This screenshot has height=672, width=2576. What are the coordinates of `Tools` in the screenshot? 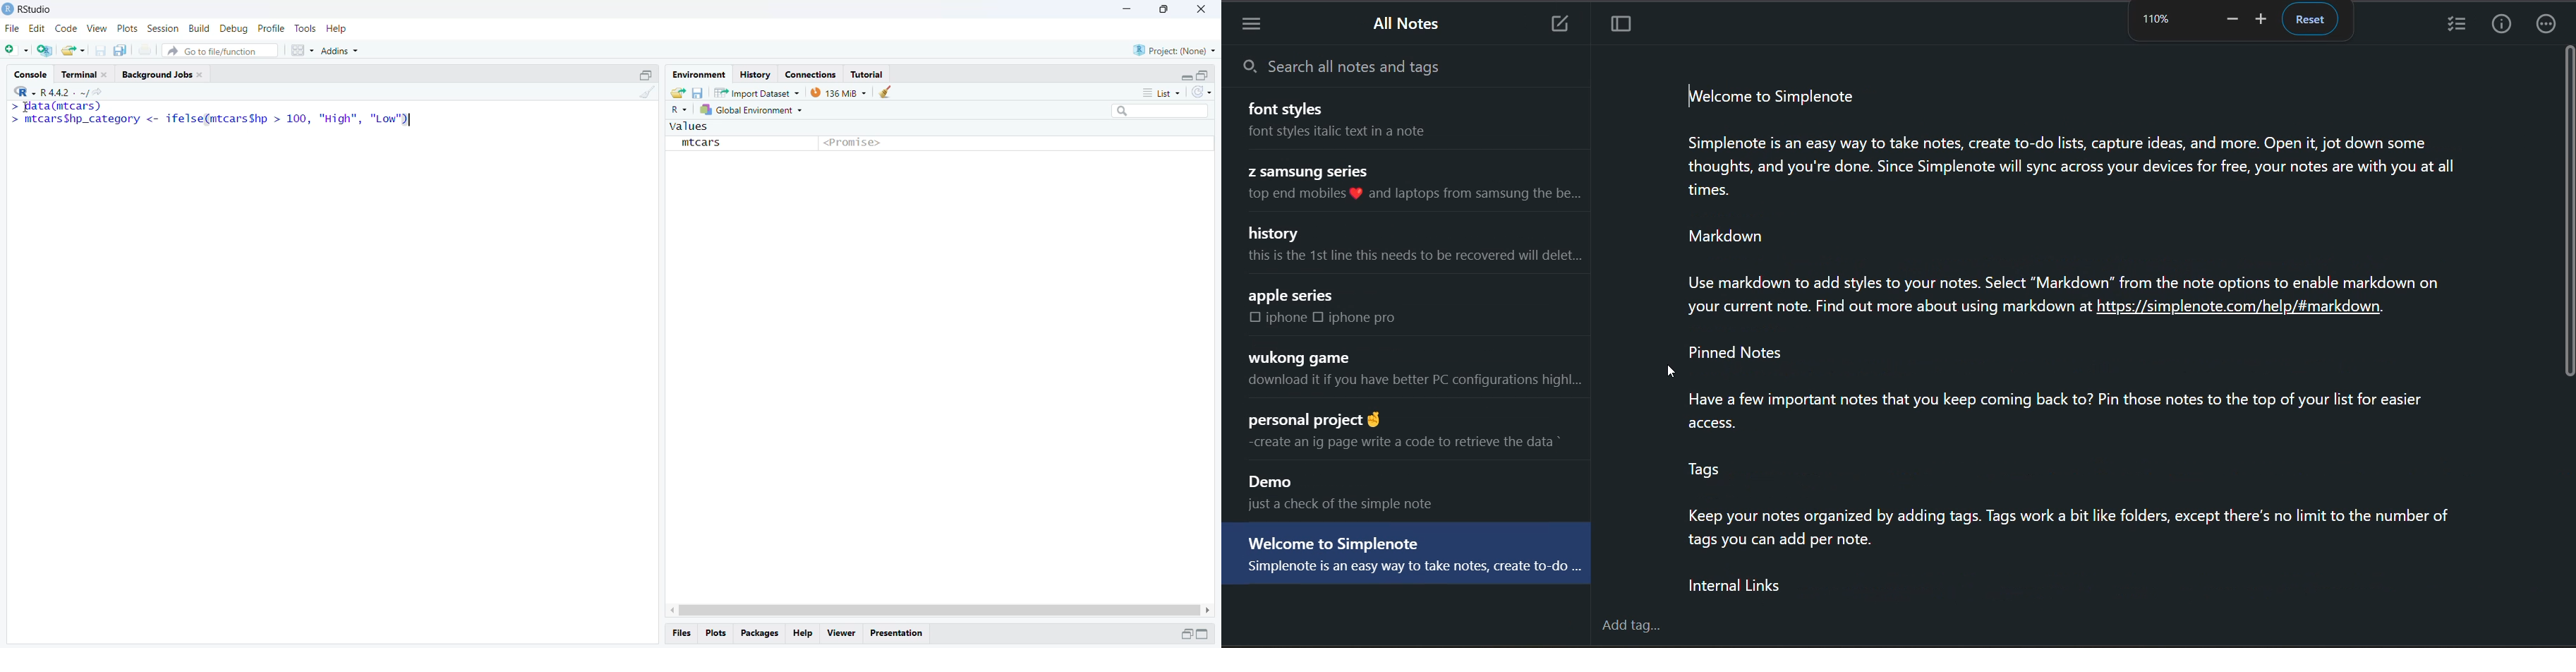 It's located at (305, 29).